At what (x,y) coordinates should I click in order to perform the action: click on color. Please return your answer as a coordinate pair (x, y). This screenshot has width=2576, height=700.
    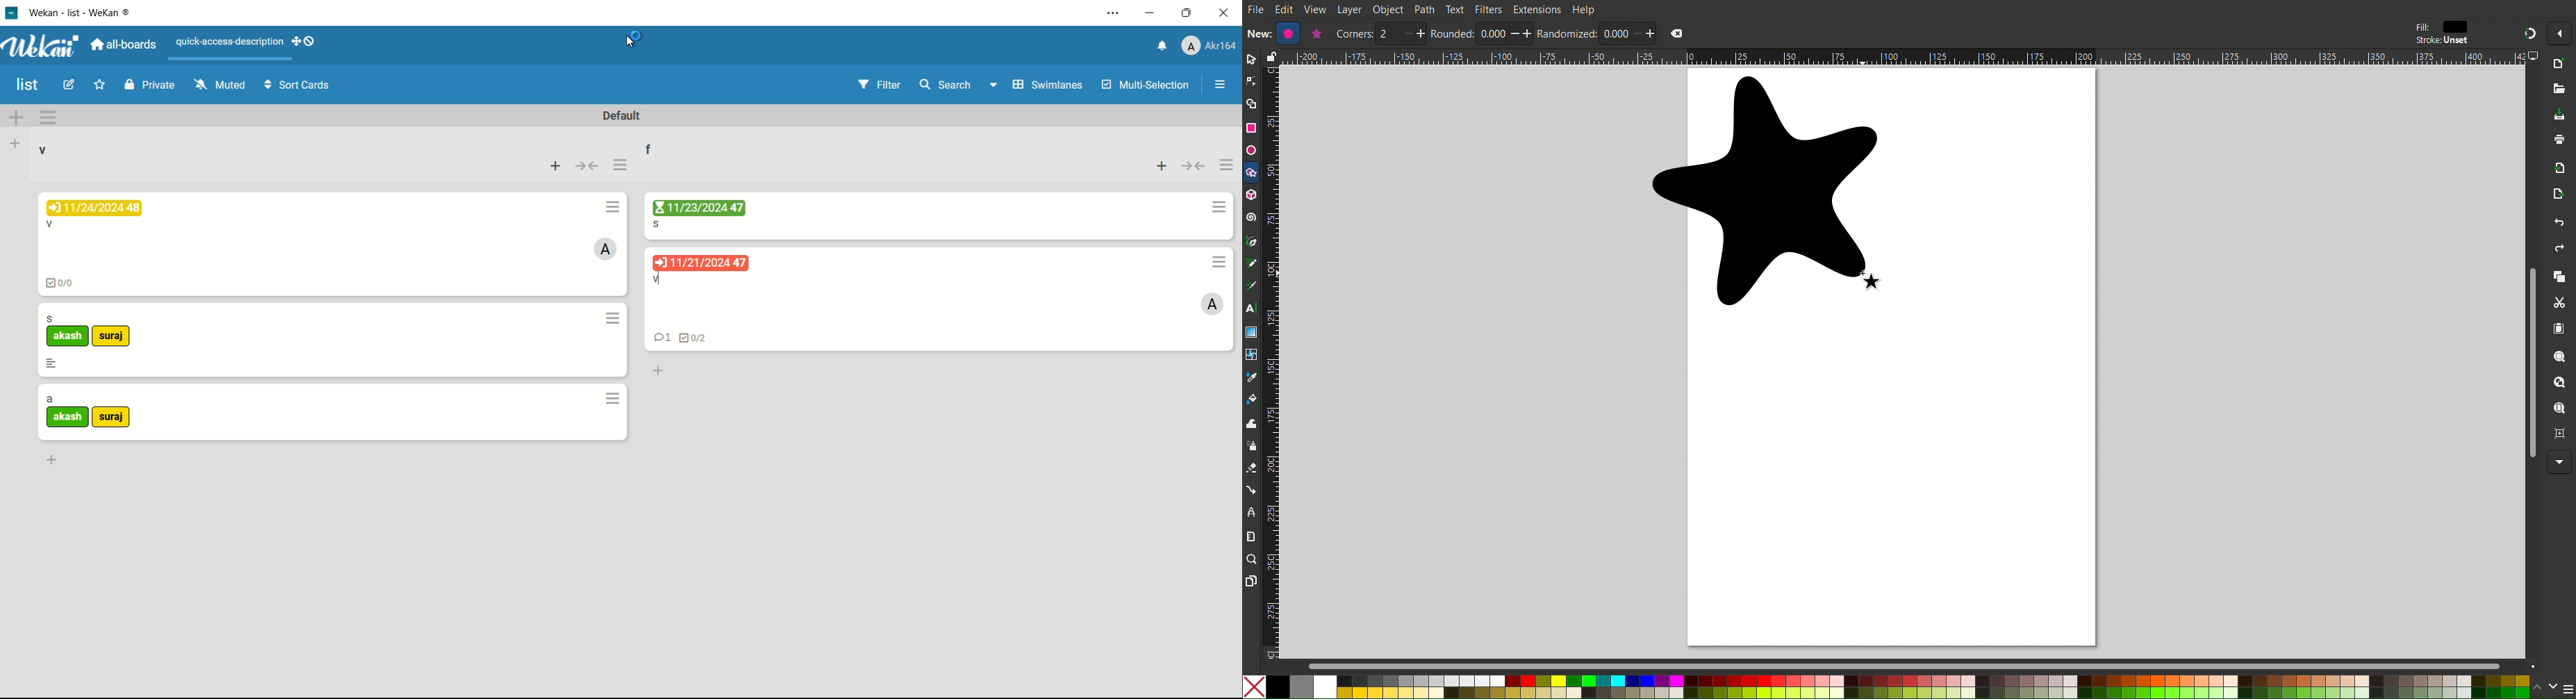
    Looking at the image, I should click on (2456, 26).